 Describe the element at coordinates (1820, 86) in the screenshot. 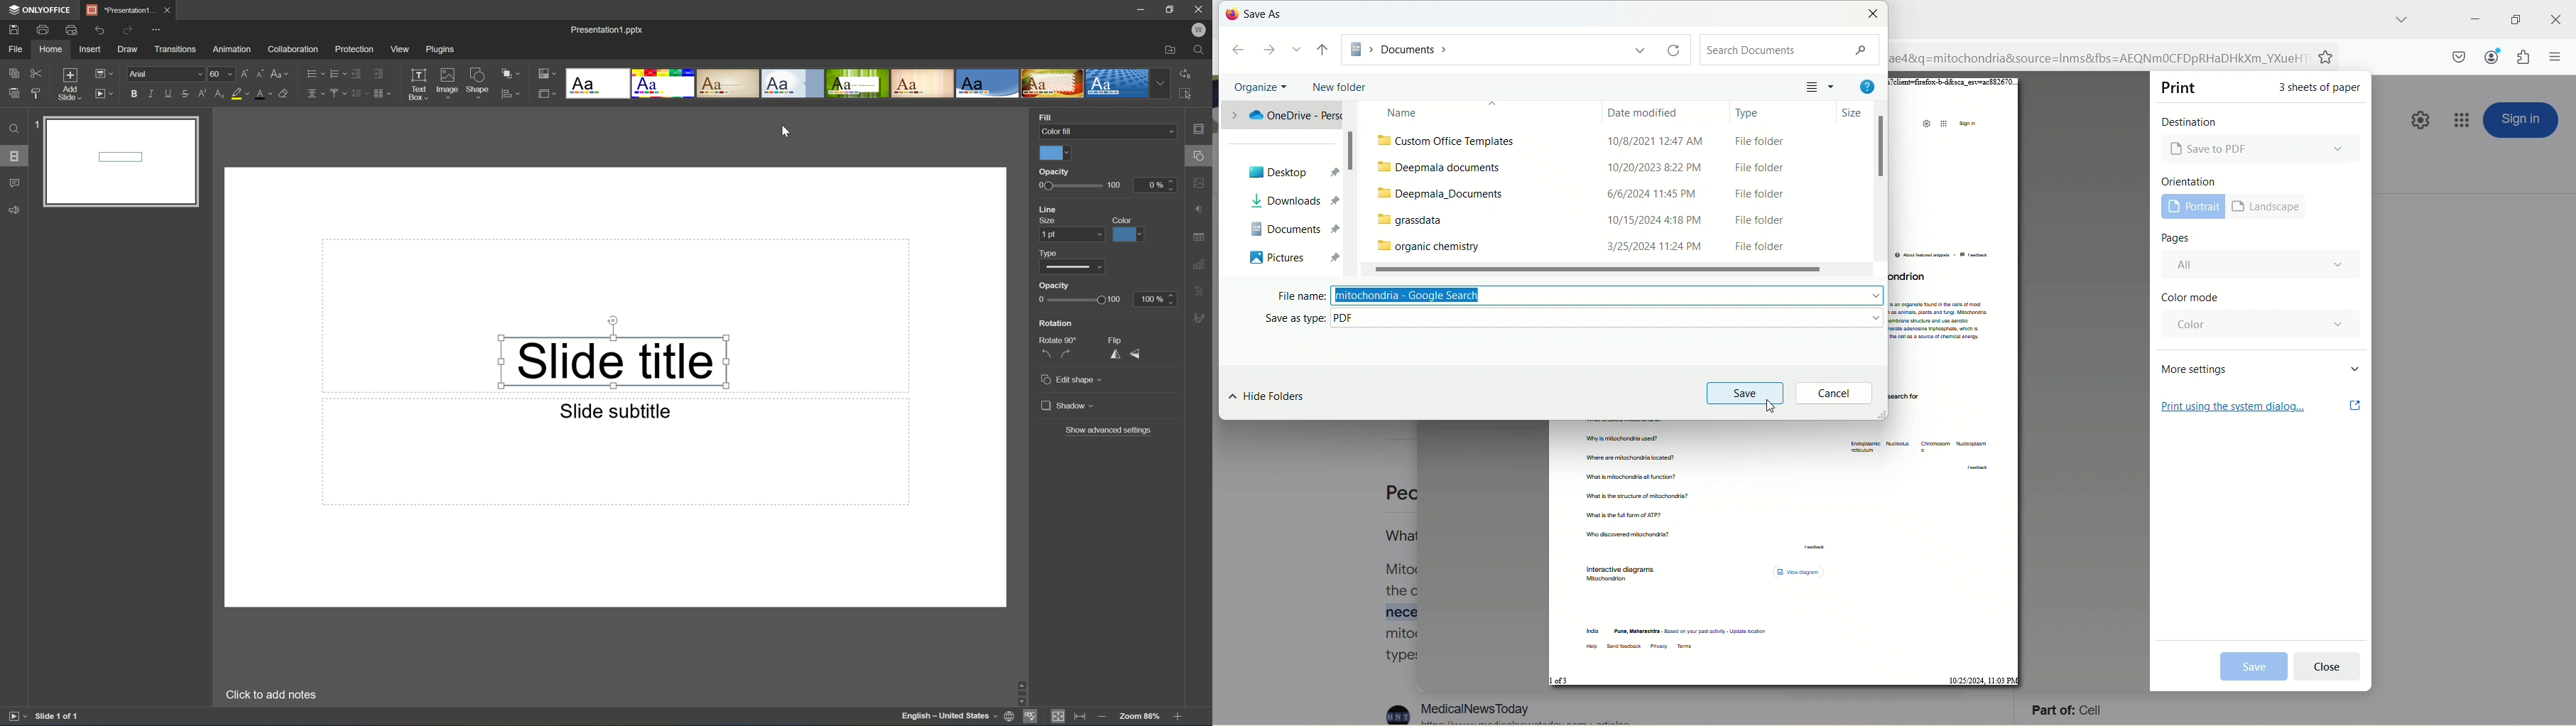

I see `layout` at that location.